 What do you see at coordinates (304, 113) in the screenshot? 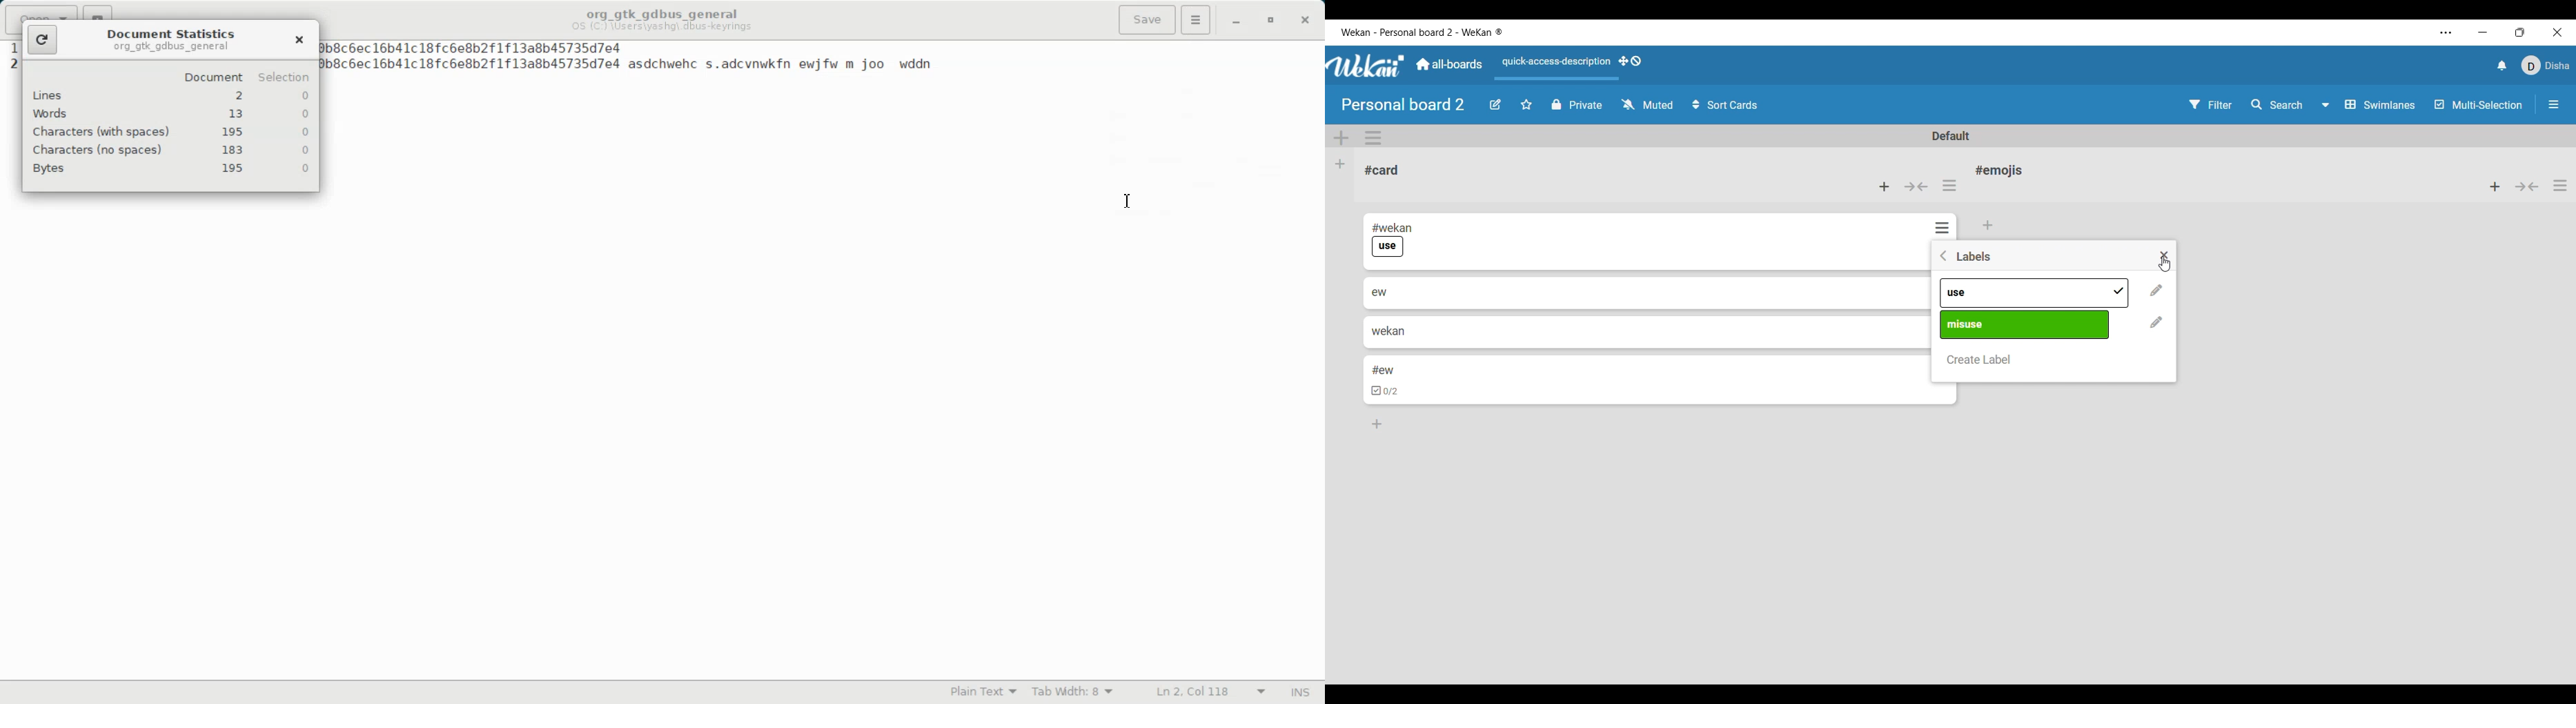
I see `0` at bounding box center [304, 113].